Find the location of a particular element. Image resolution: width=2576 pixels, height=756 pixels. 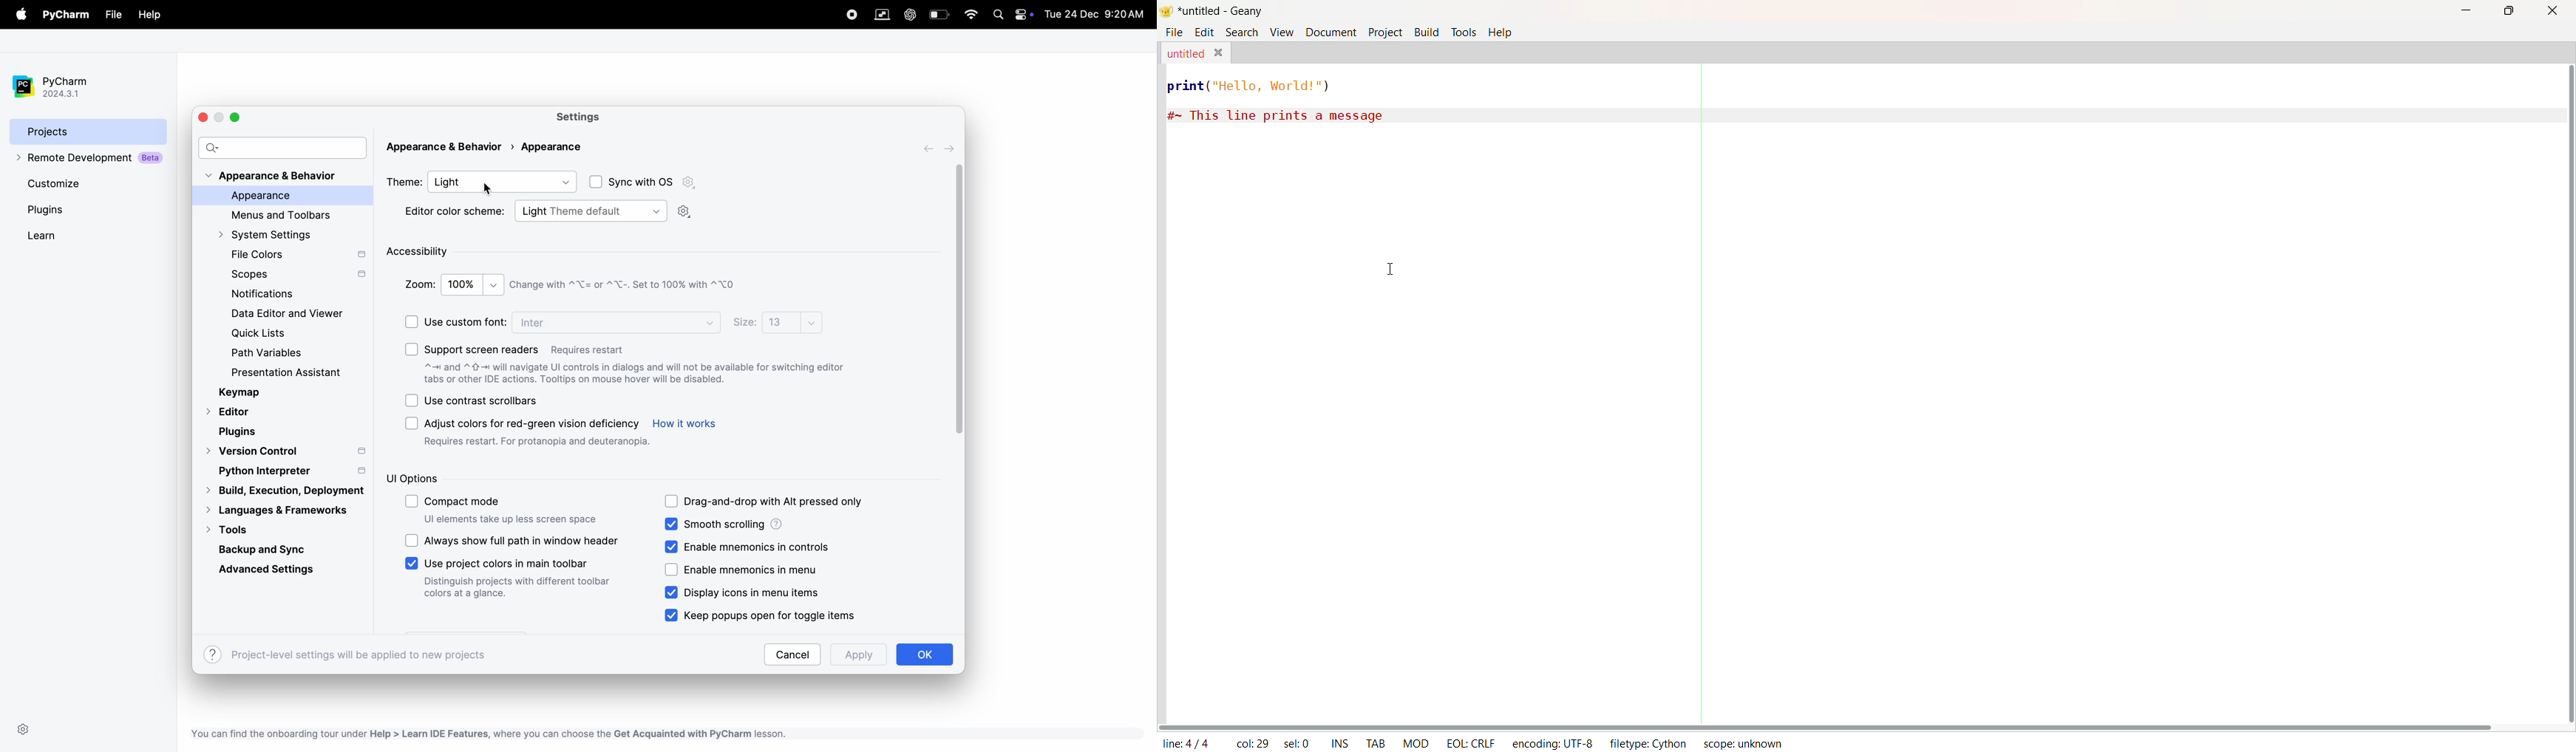

plugins is located at coordinates (241, 432).